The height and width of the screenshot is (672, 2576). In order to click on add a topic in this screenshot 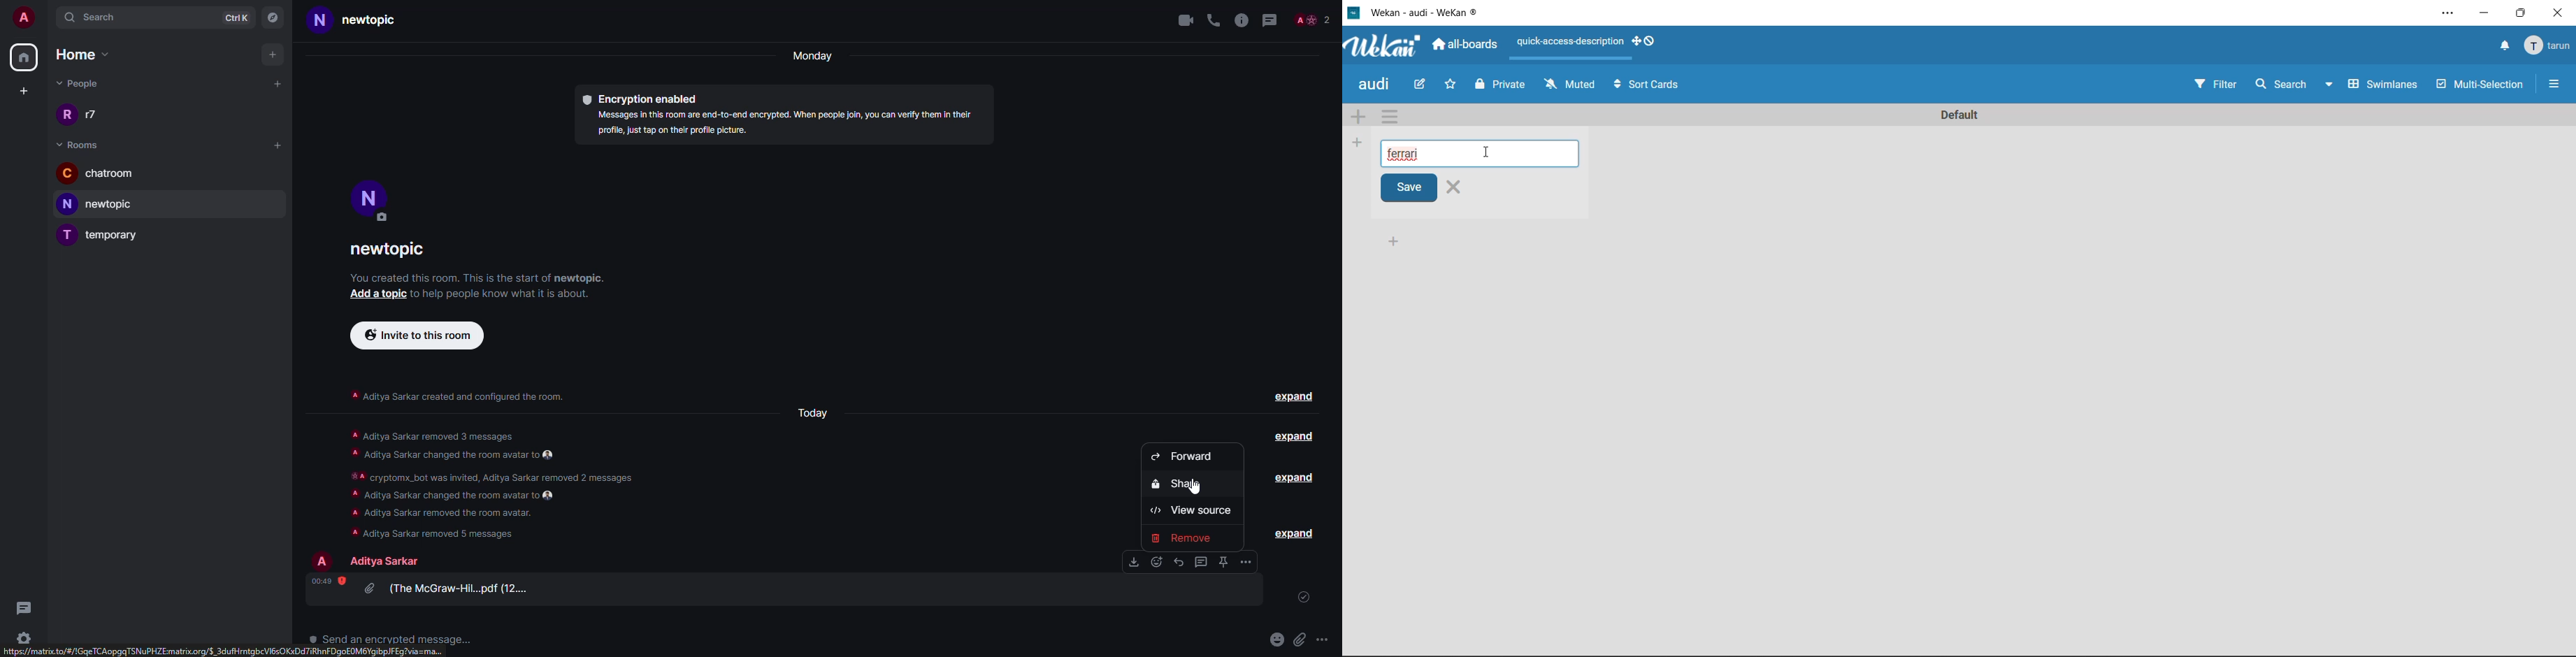, I will do `click(373, 295)`.